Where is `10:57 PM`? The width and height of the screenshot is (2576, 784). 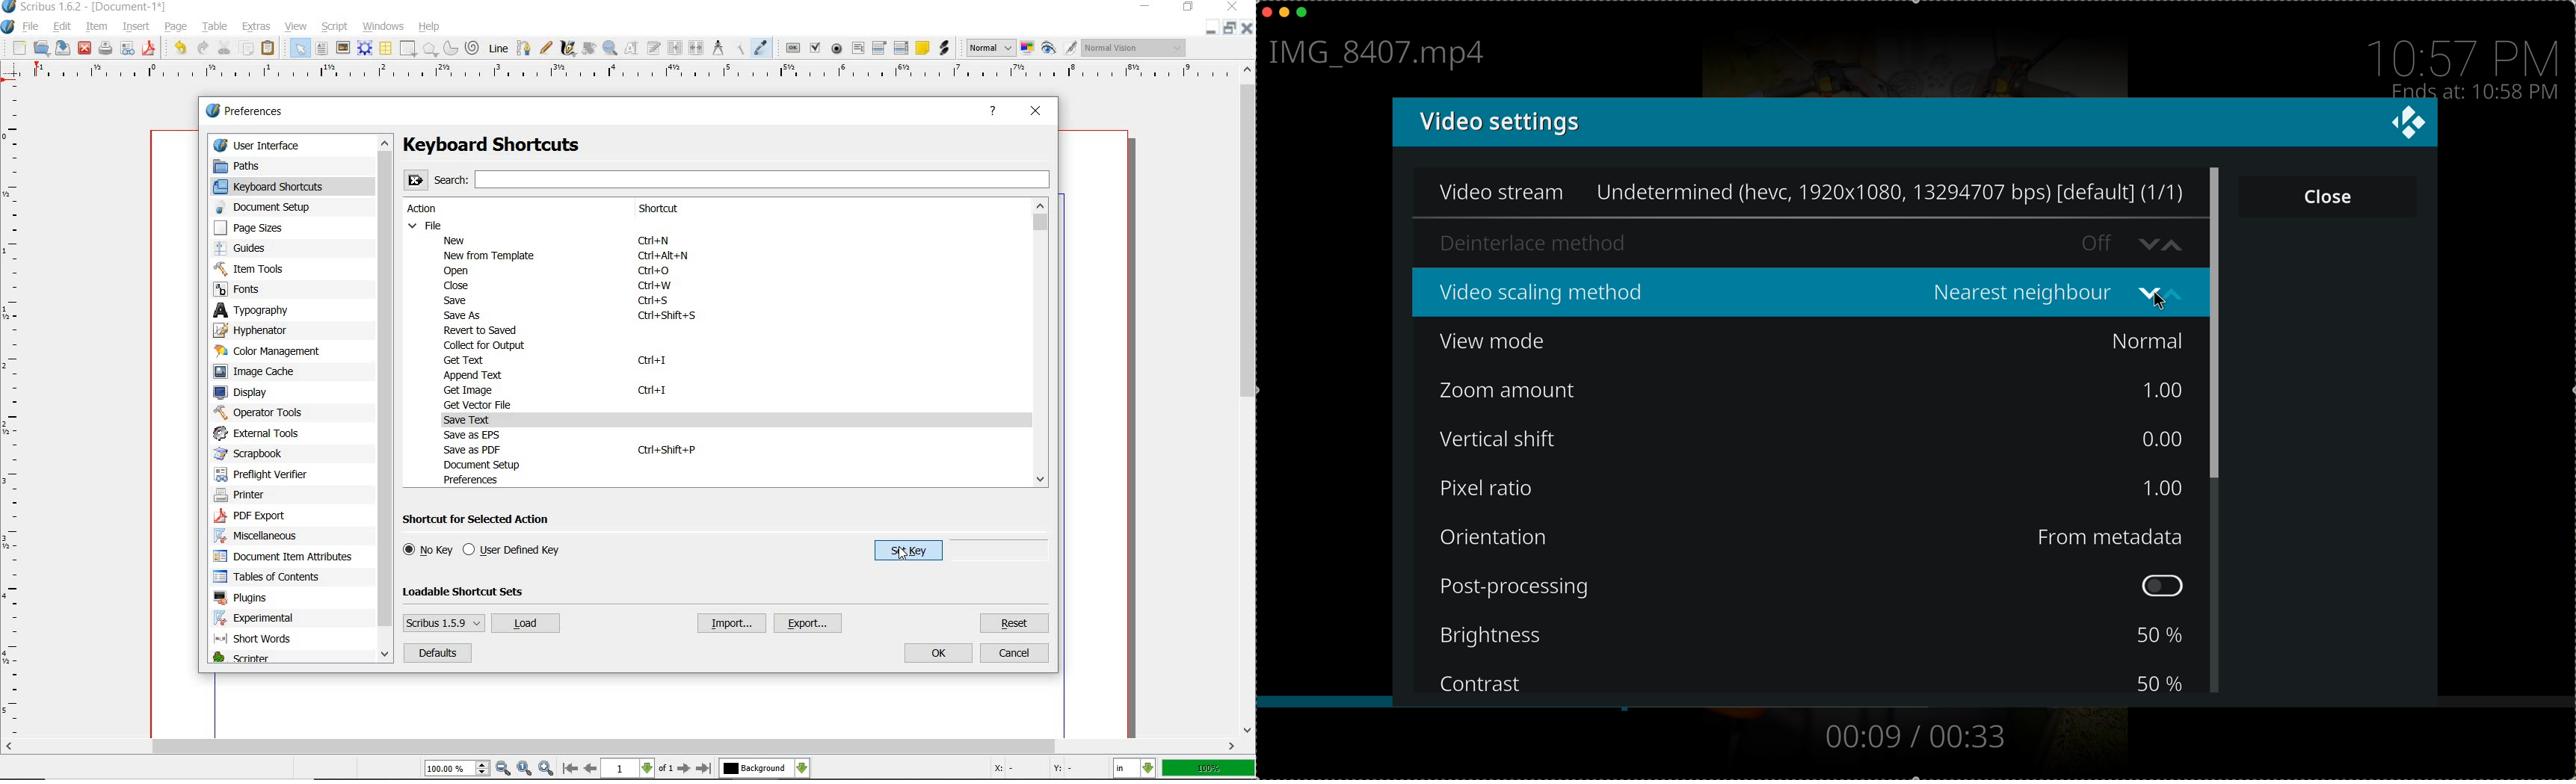
10:57 PM is located at coordinates (2468, 52).